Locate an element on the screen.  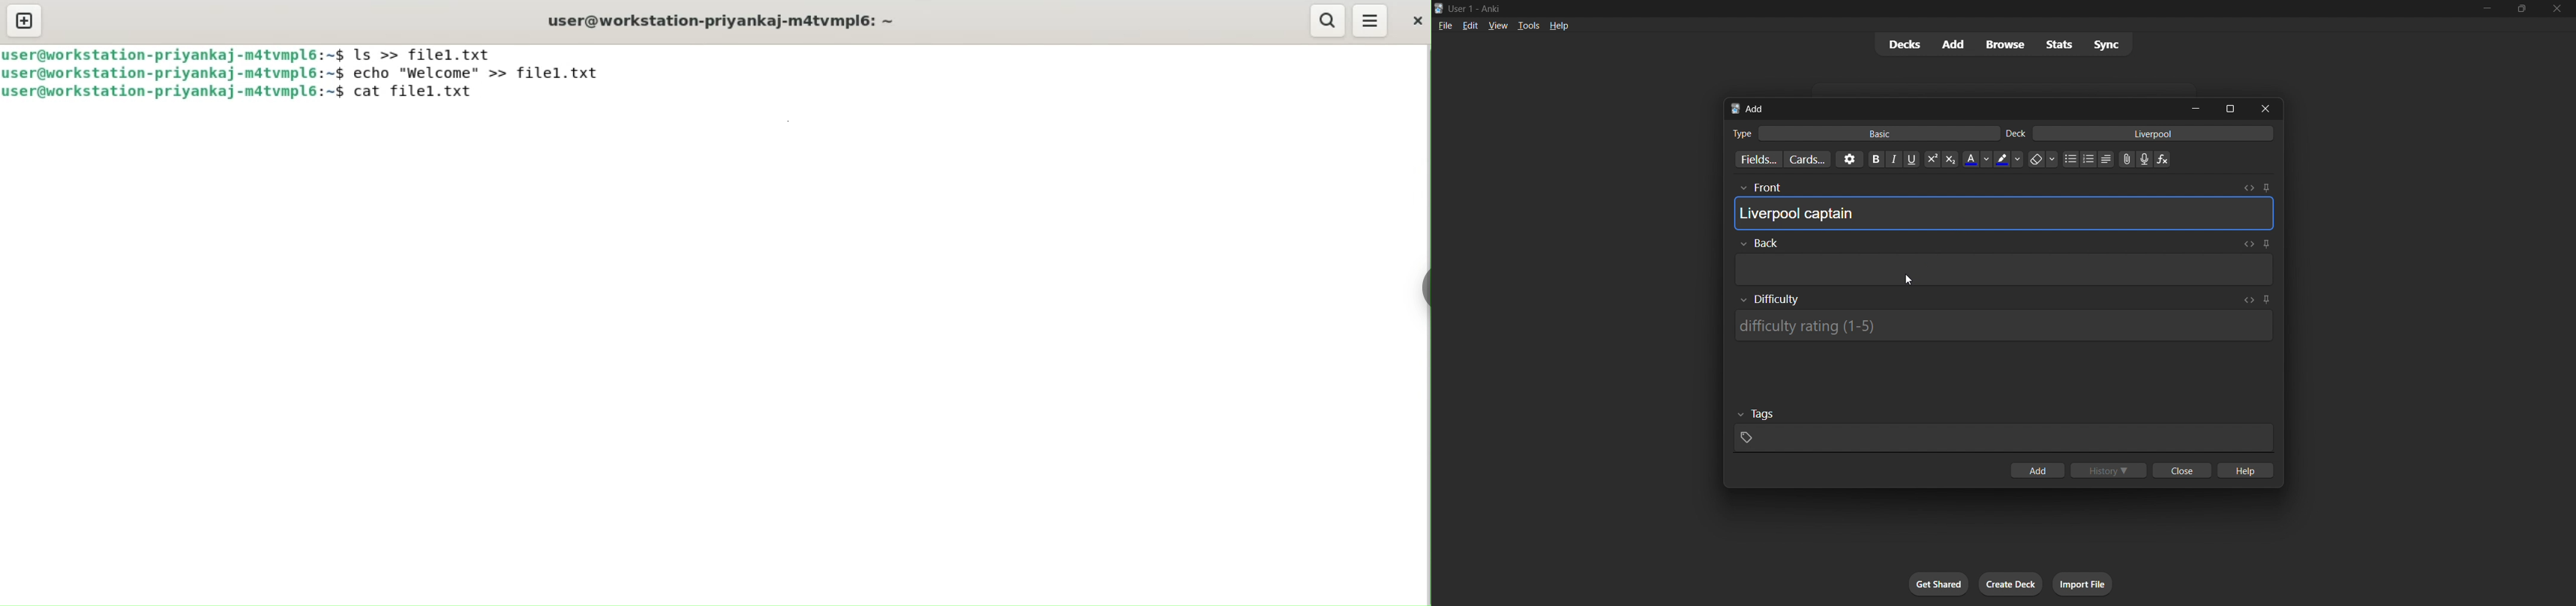
card tags input is located at coordinates (2004, 438).